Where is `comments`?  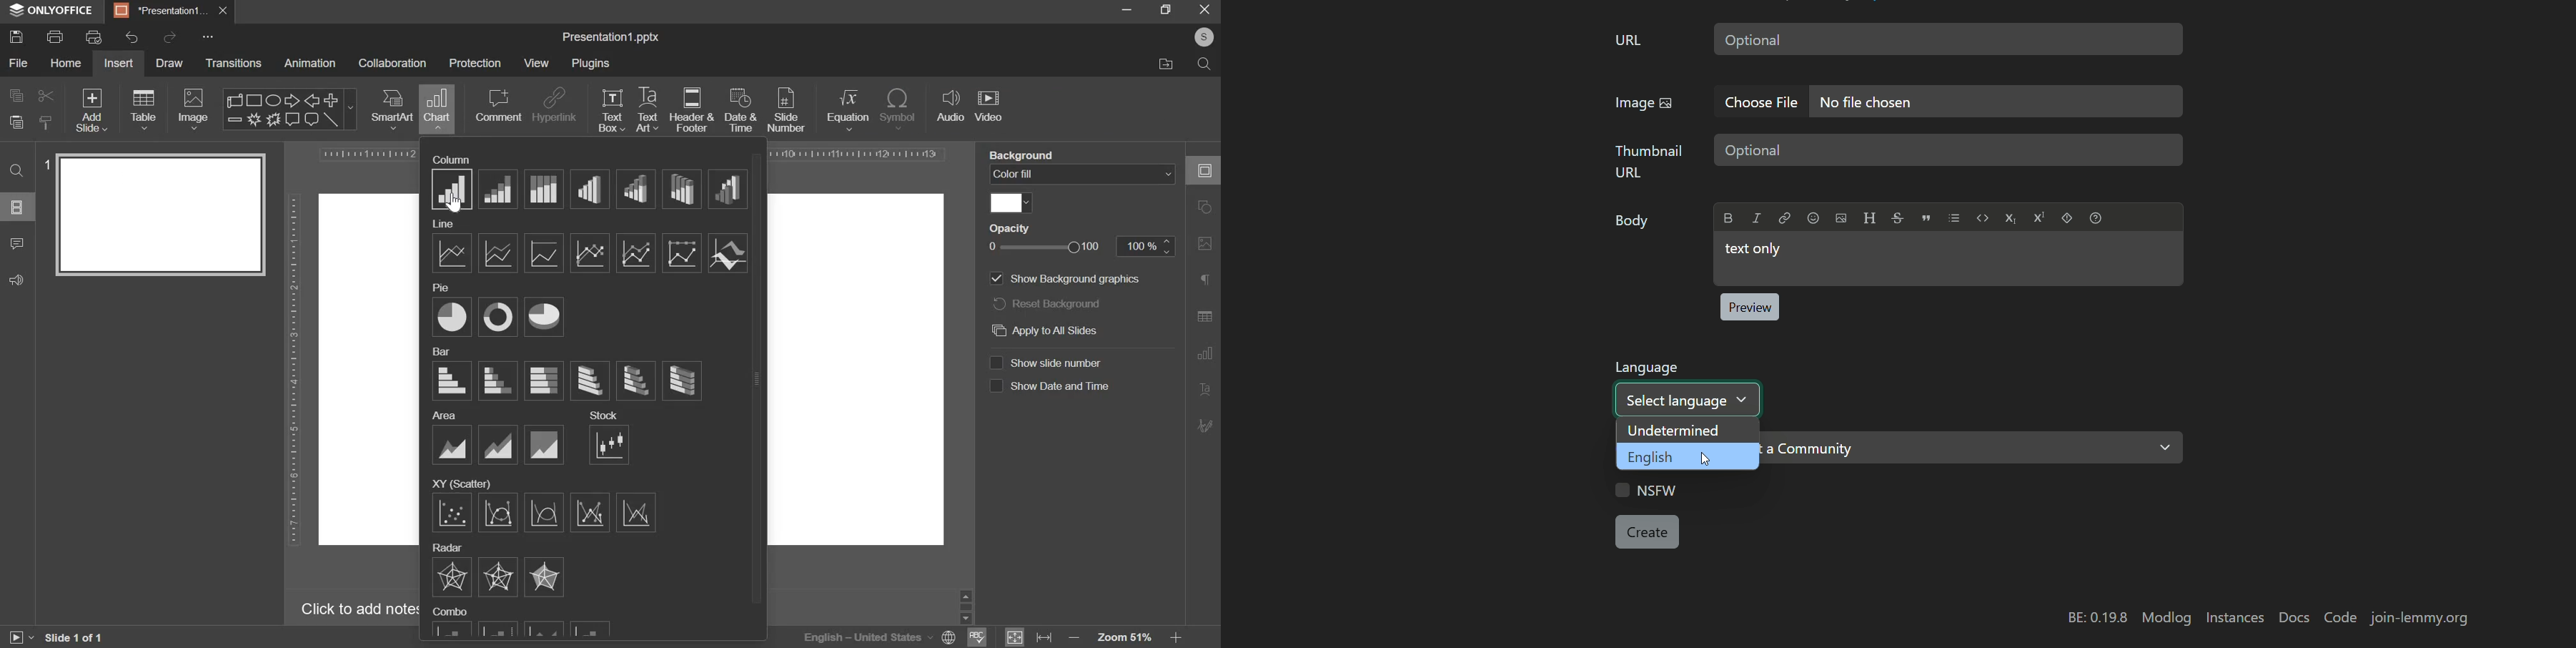 comments is located at coordinates (16, 243).